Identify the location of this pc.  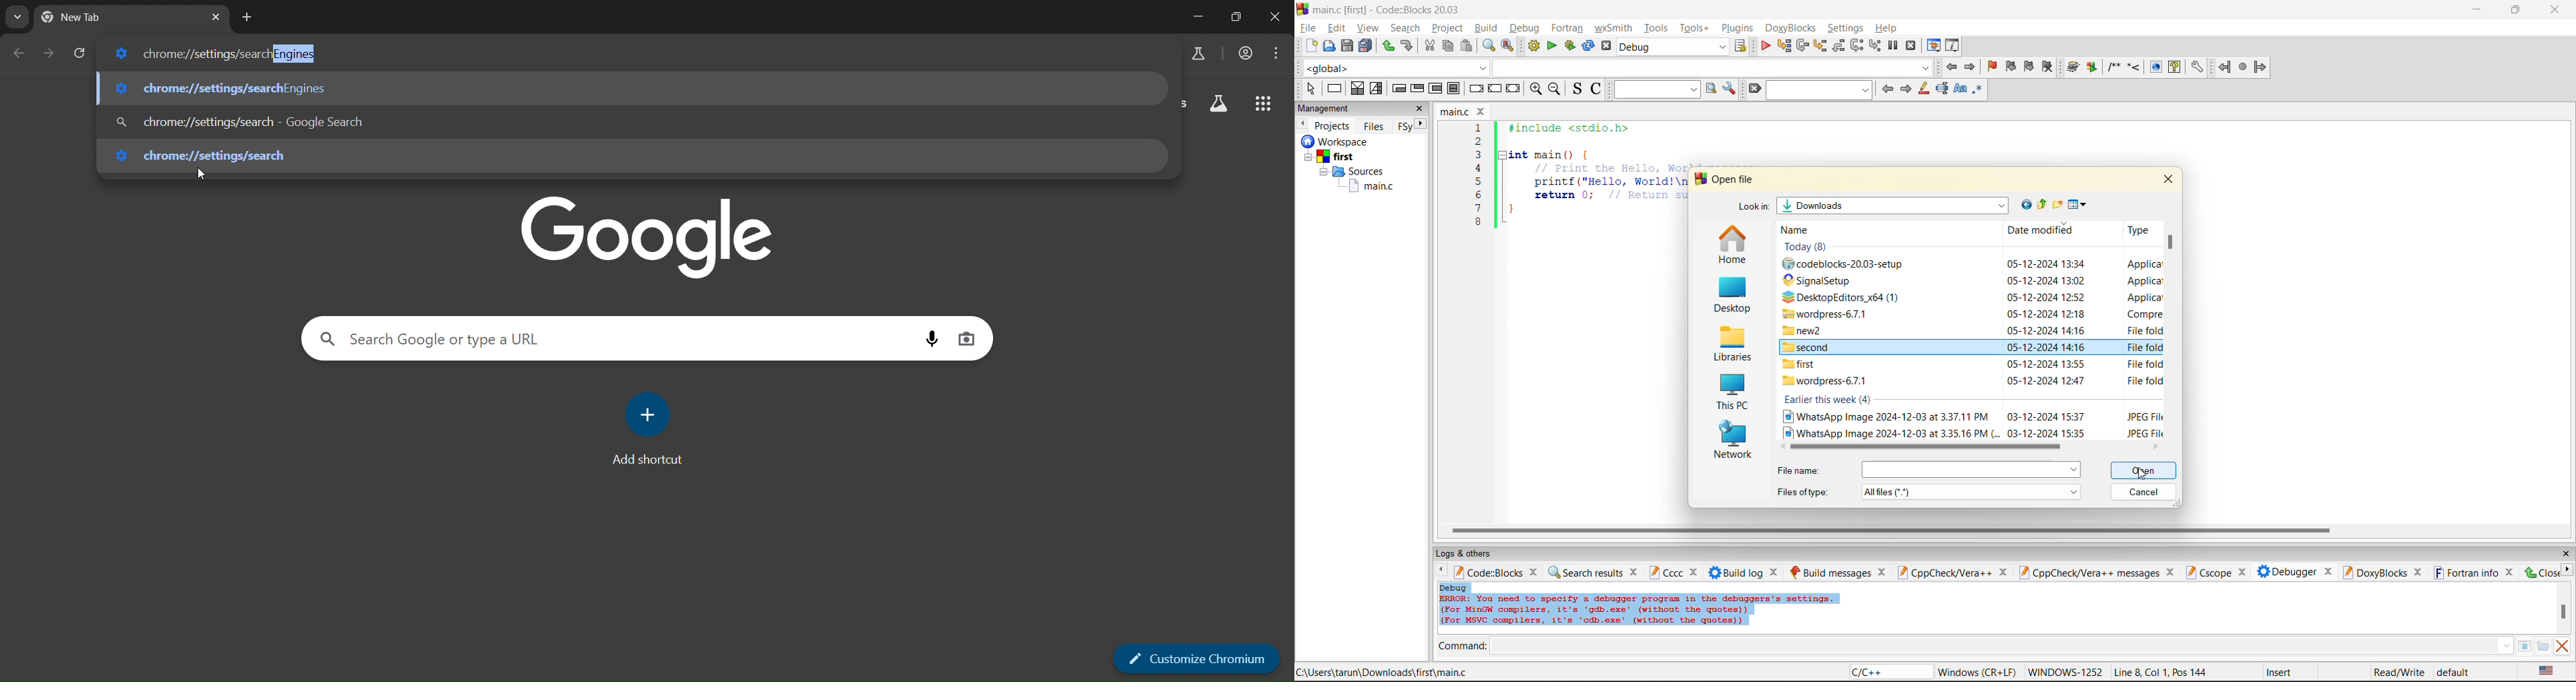
(1731, 394).